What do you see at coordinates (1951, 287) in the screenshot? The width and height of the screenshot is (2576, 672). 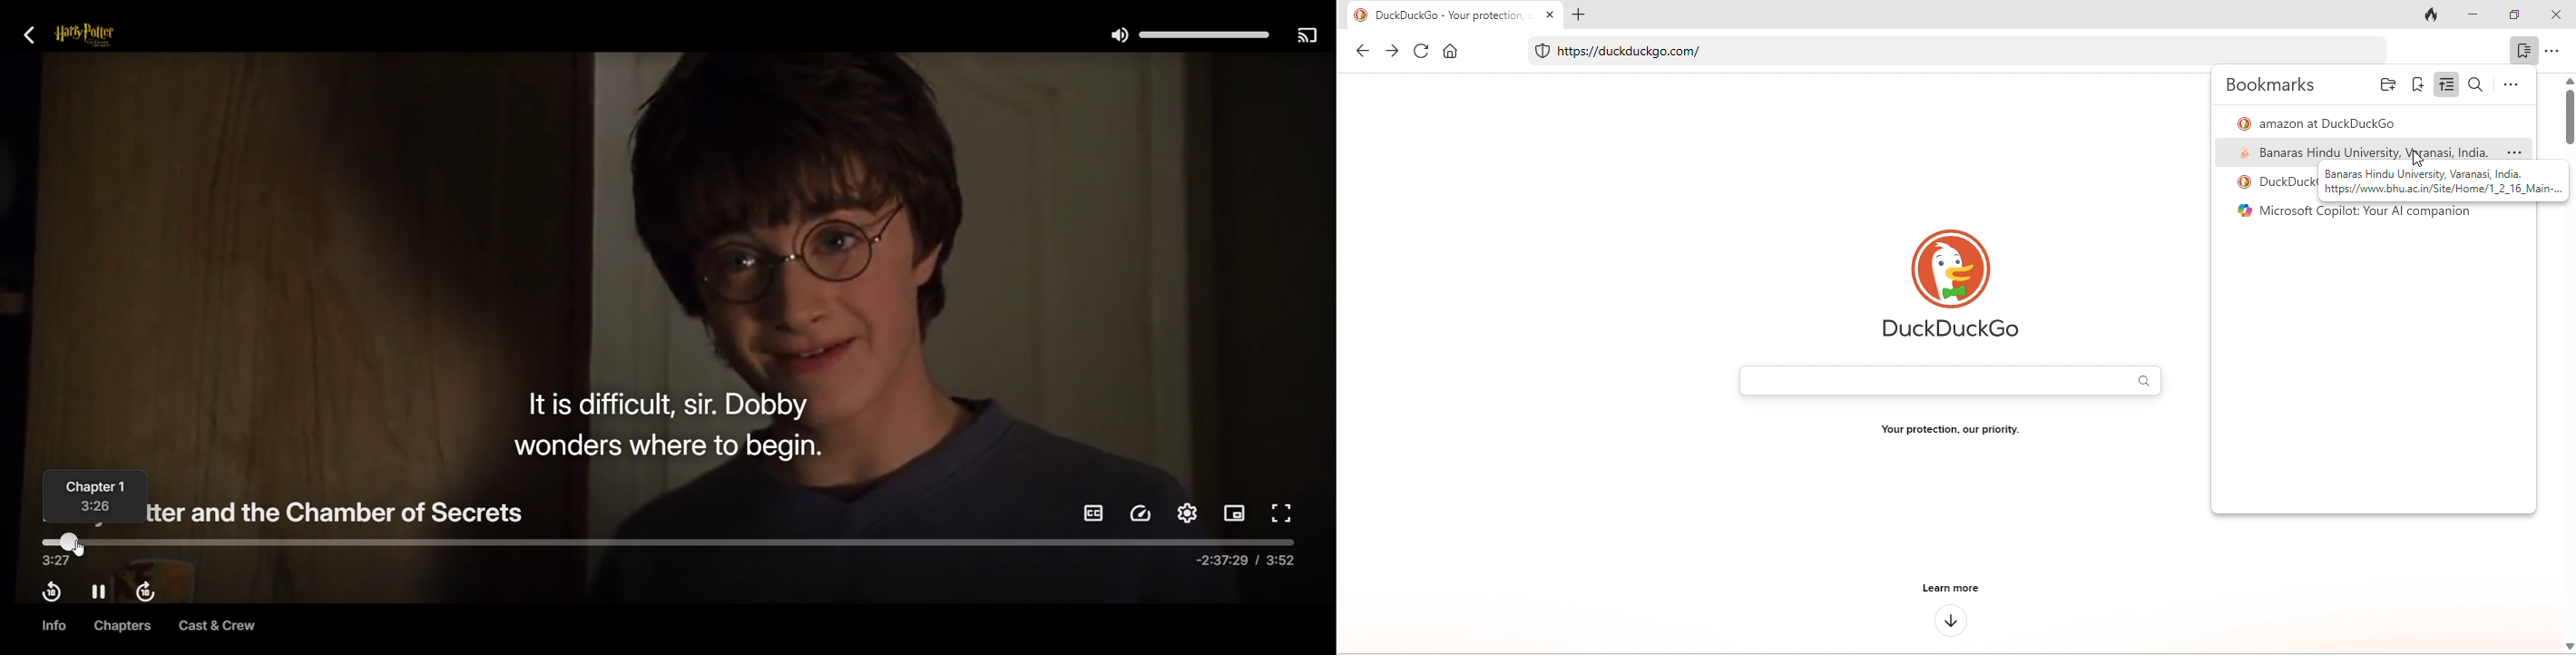 I see `duck duck go logo` at bounding box center [1951, 287].